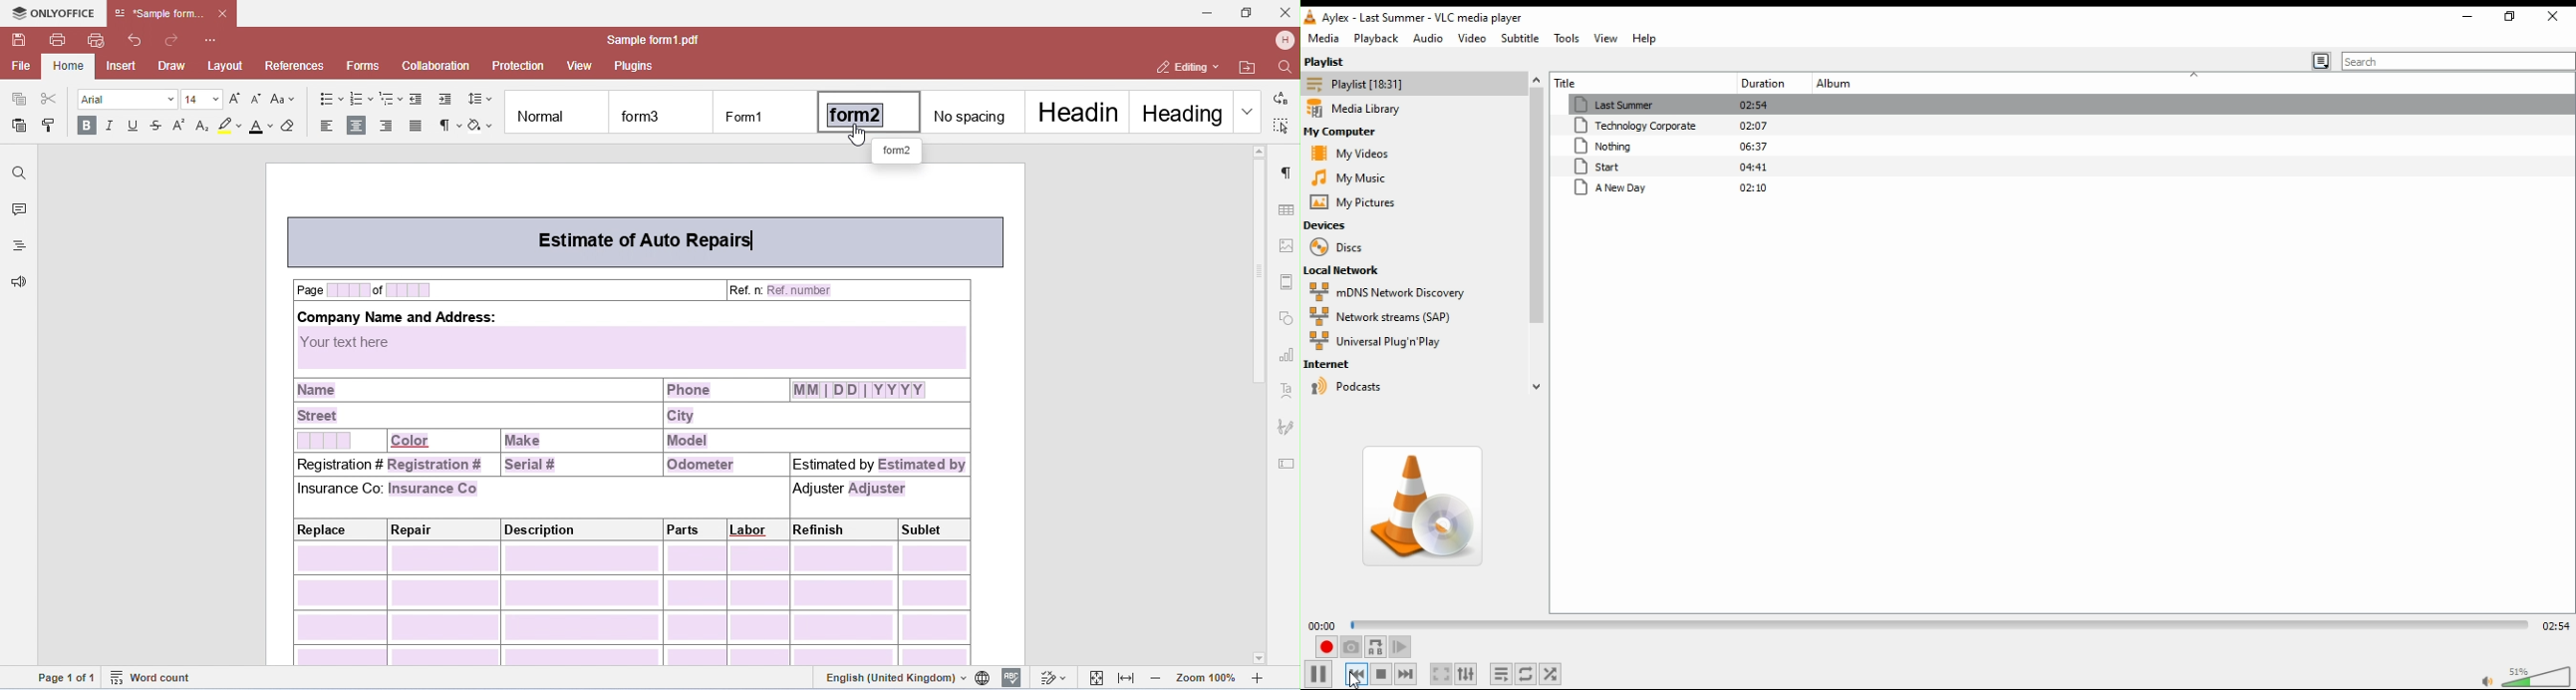  Describe the element at coordinates (1379, 342) in the screenshot. I see `universal plug 'n play` at that location.